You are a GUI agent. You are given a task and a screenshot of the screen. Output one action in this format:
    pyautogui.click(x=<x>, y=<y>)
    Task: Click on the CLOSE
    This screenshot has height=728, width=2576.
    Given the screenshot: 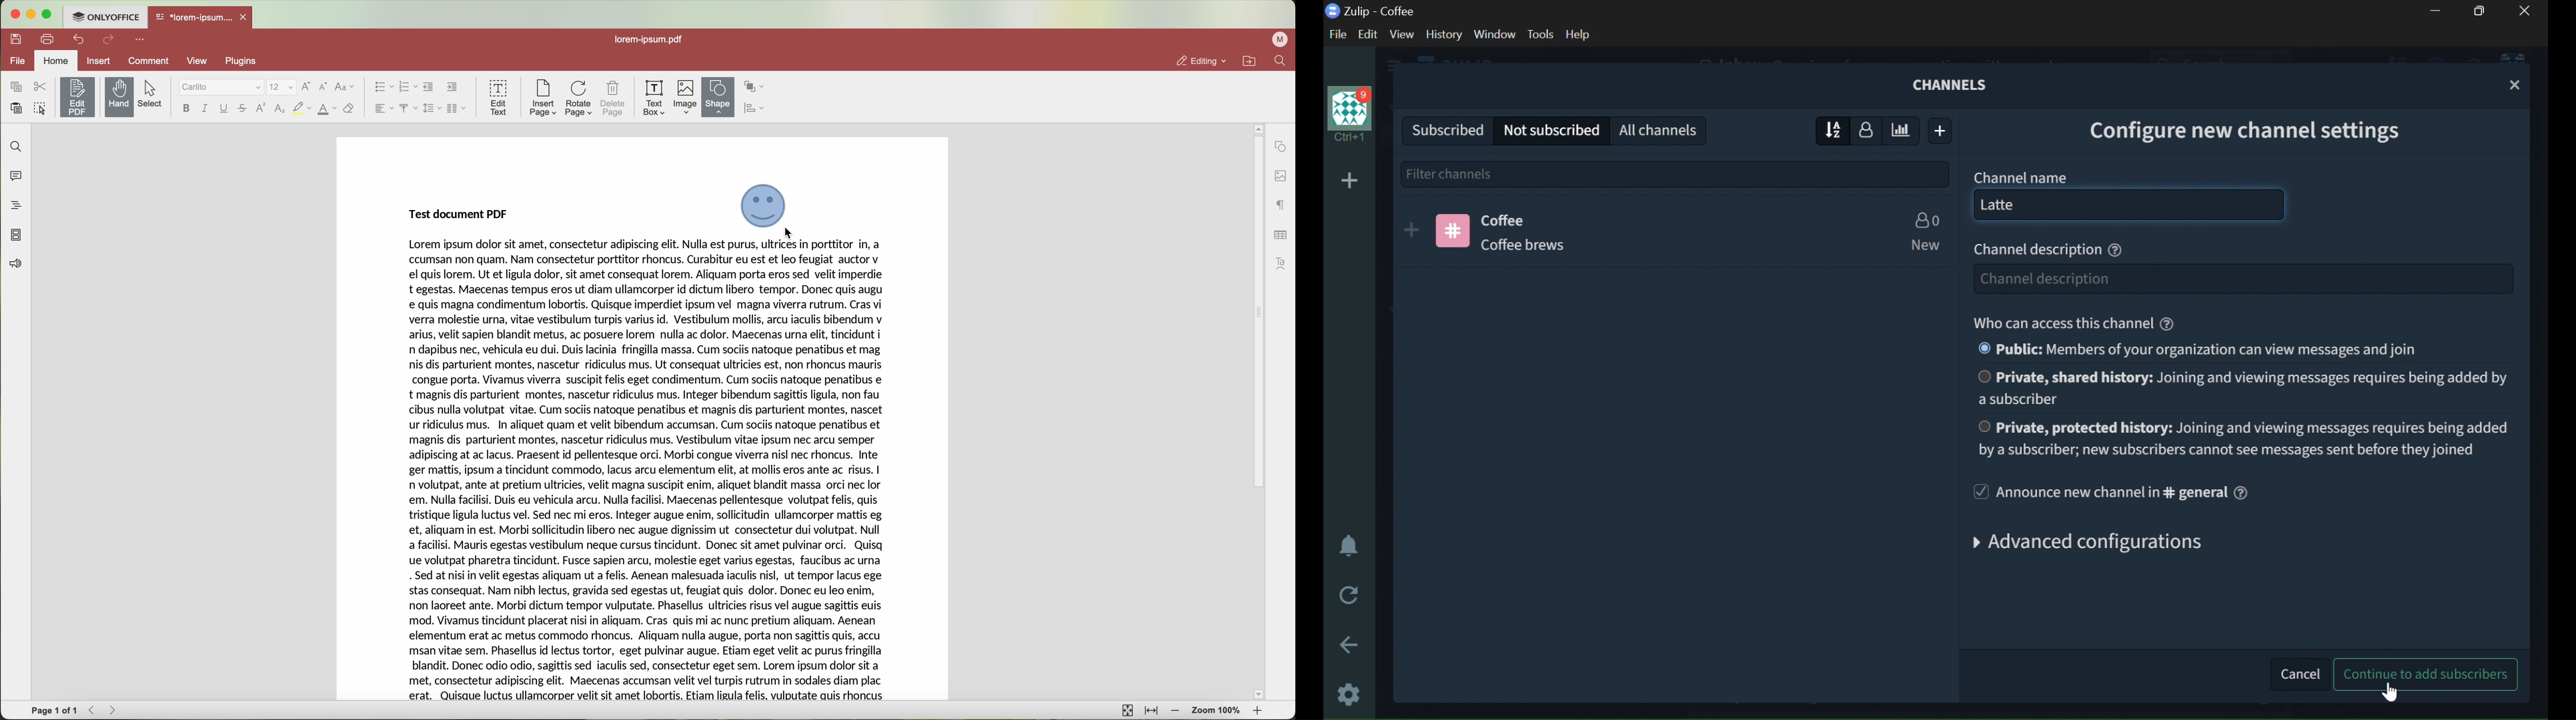 What is the action you would take?
    pyautogui.click(x=2525, y=11)
    